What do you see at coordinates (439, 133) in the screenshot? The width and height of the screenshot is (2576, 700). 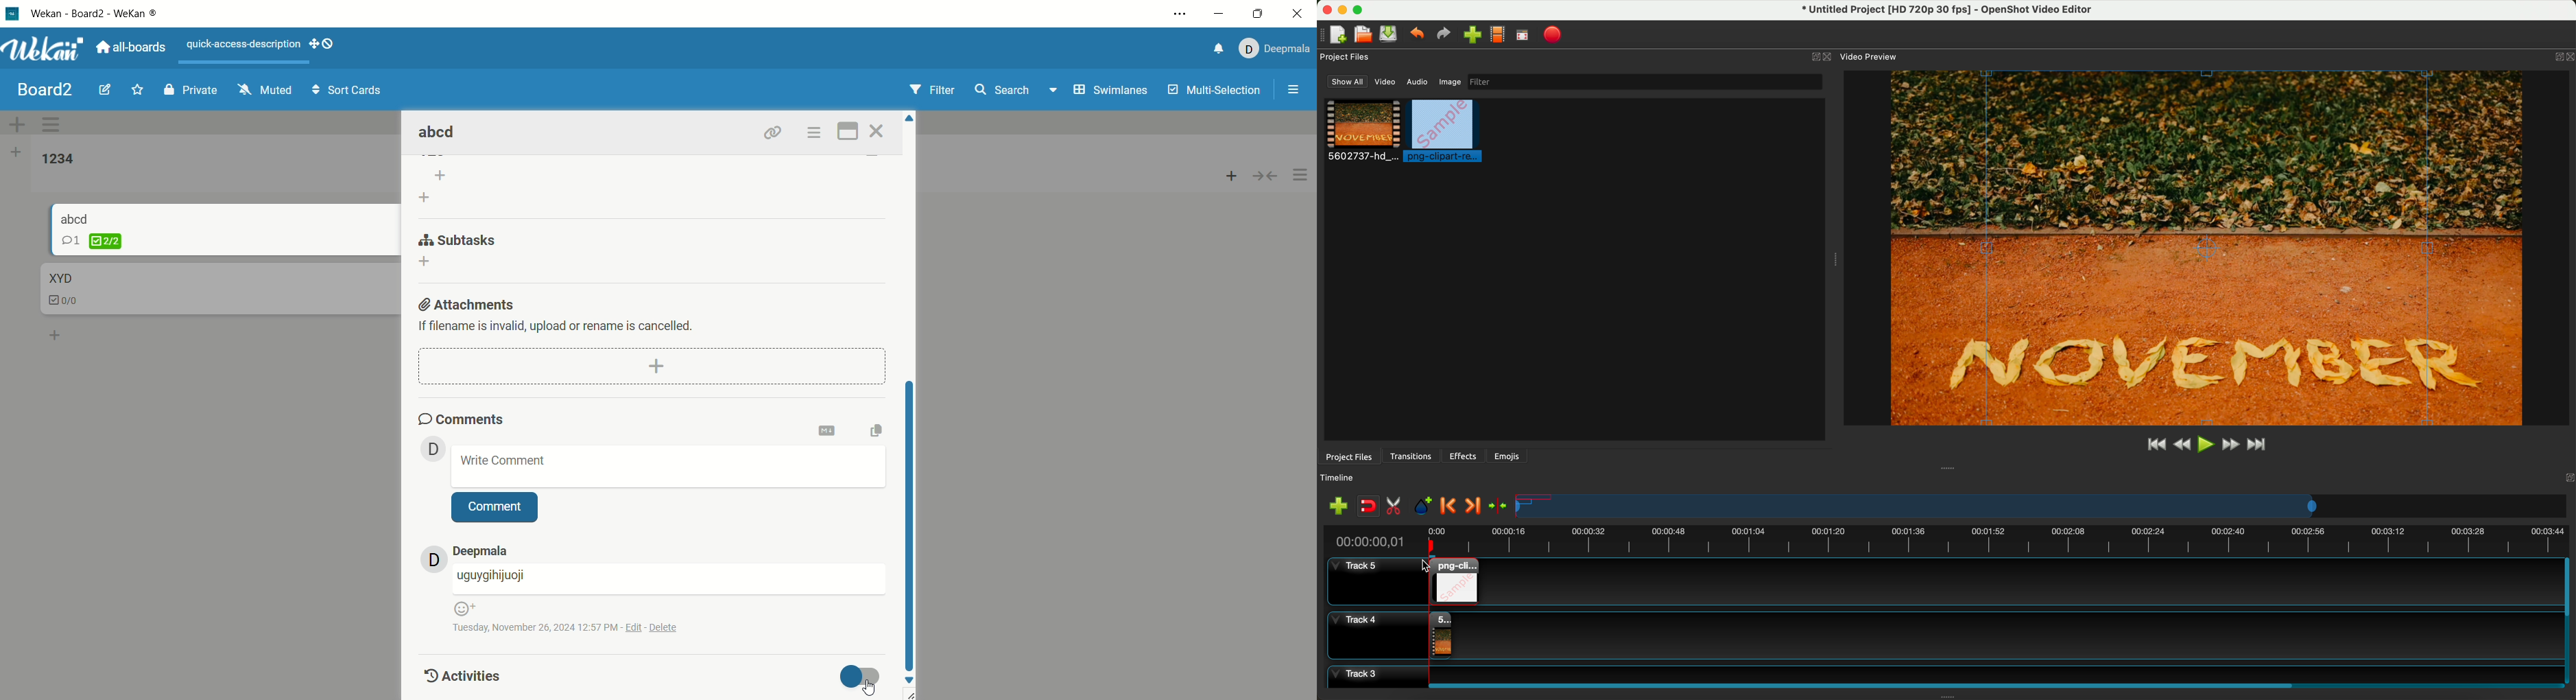 I see `card title` at bounding box center [439, 133].